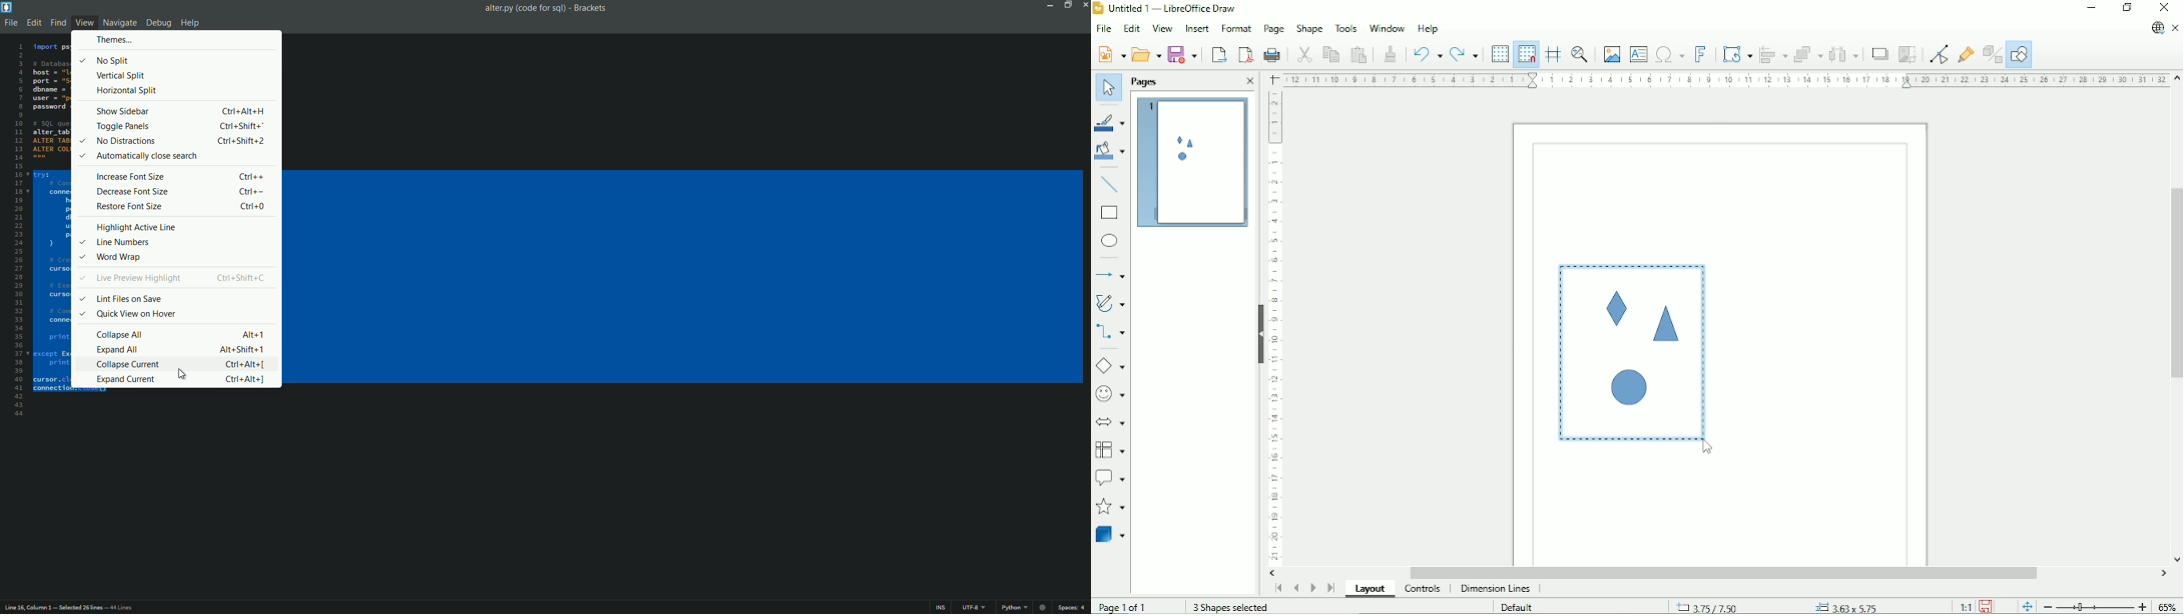  I want to click on Crop image, so click(1908, 55).